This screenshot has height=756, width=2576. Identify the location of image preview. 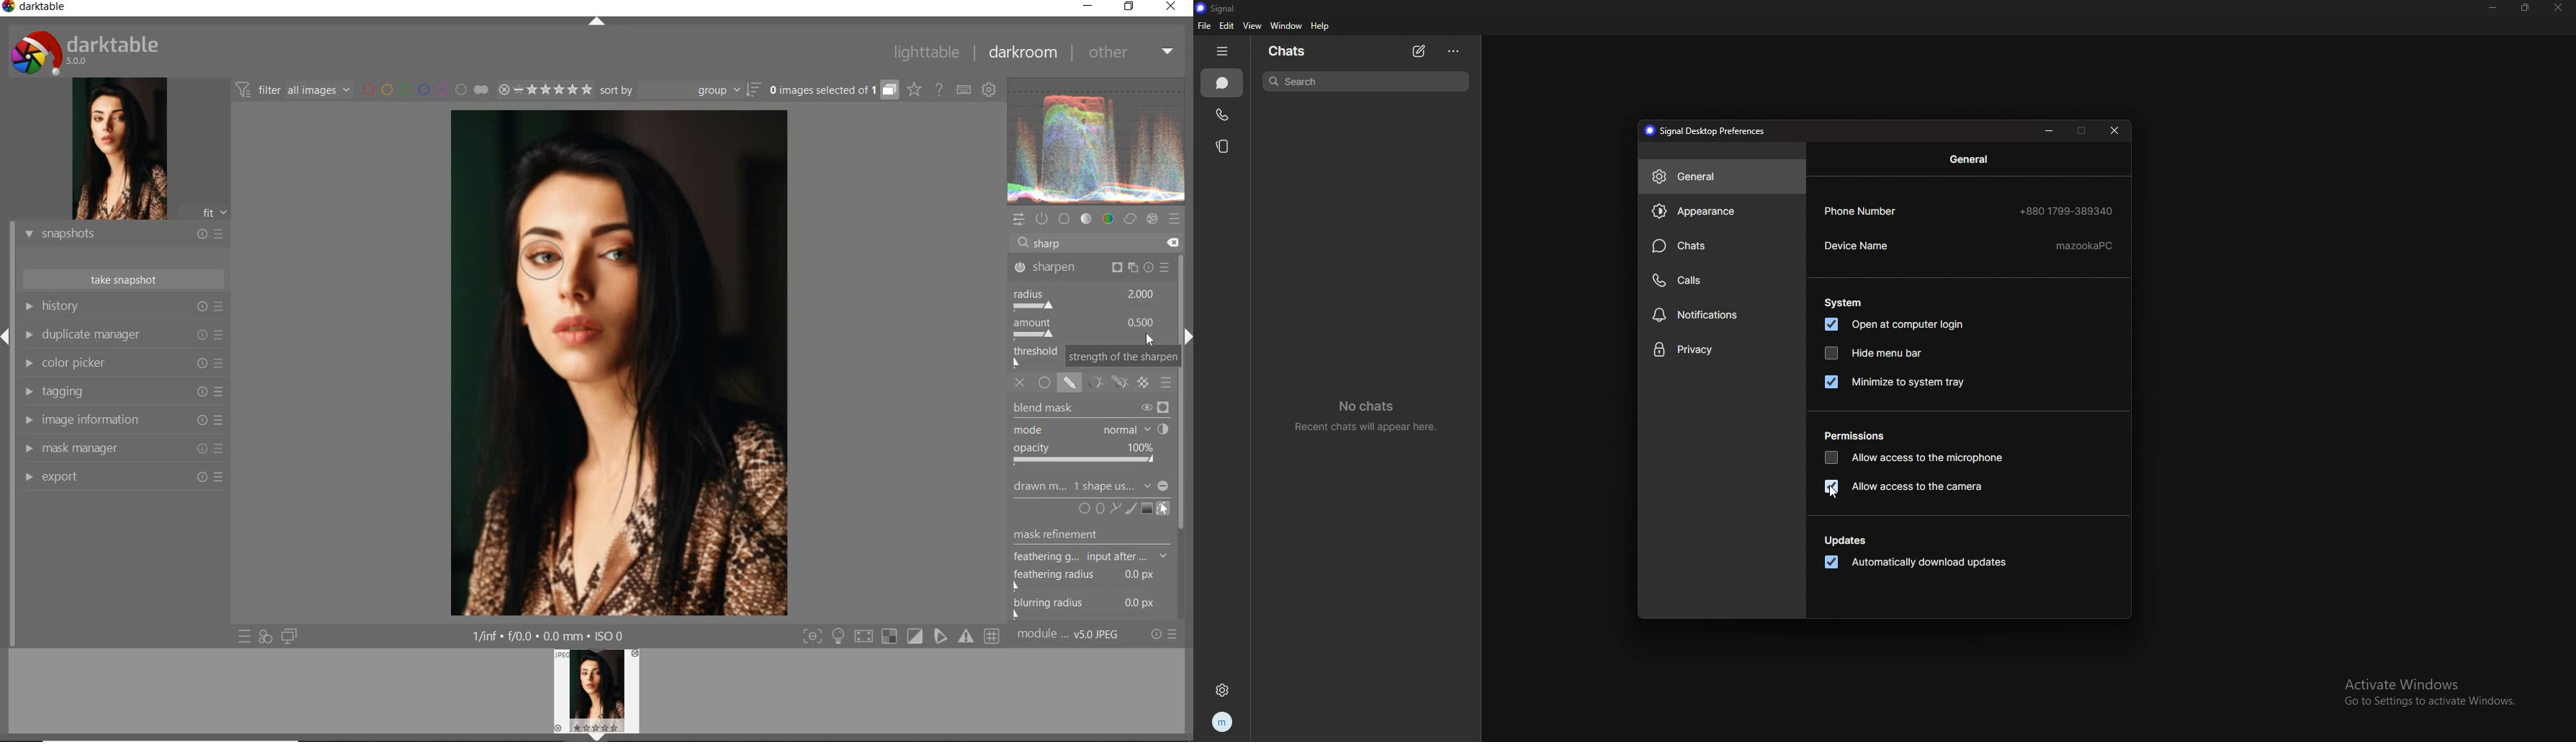
(120, 149).